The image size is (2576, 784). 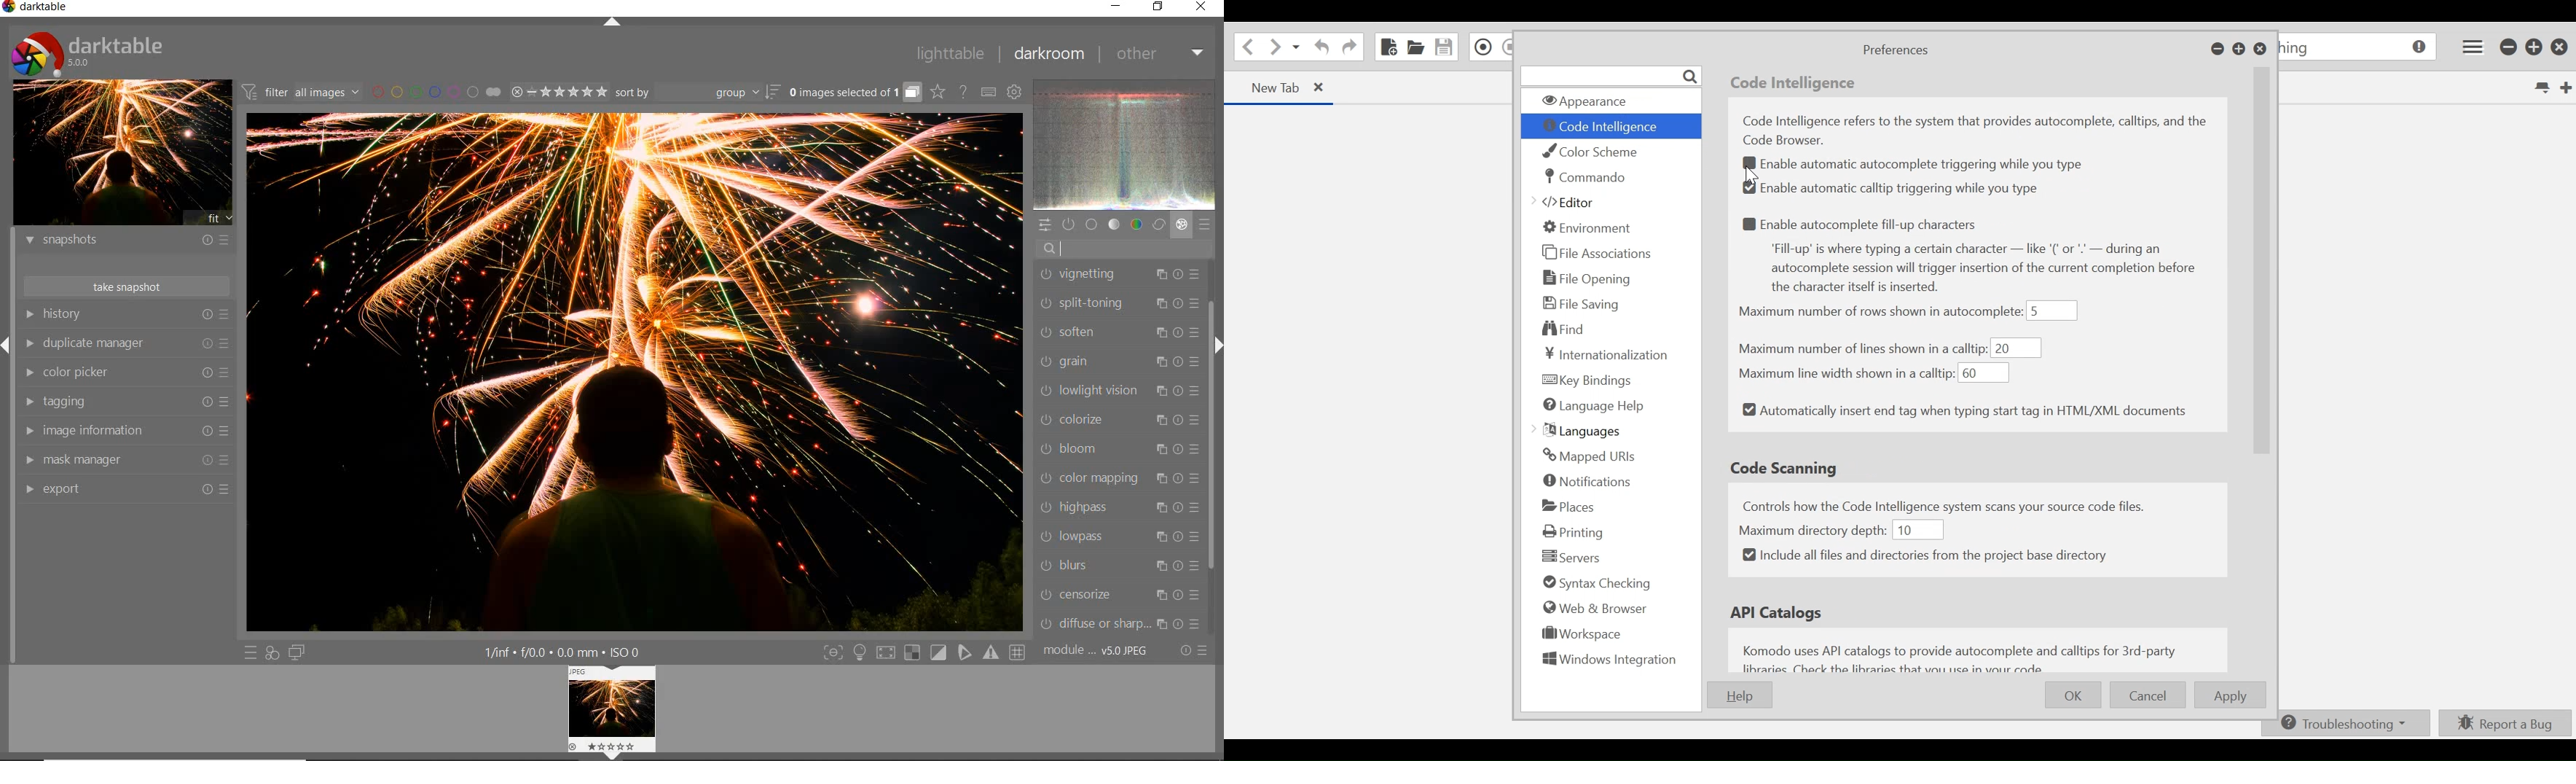 I want to click on enable online help, so click(x=965, y=93).